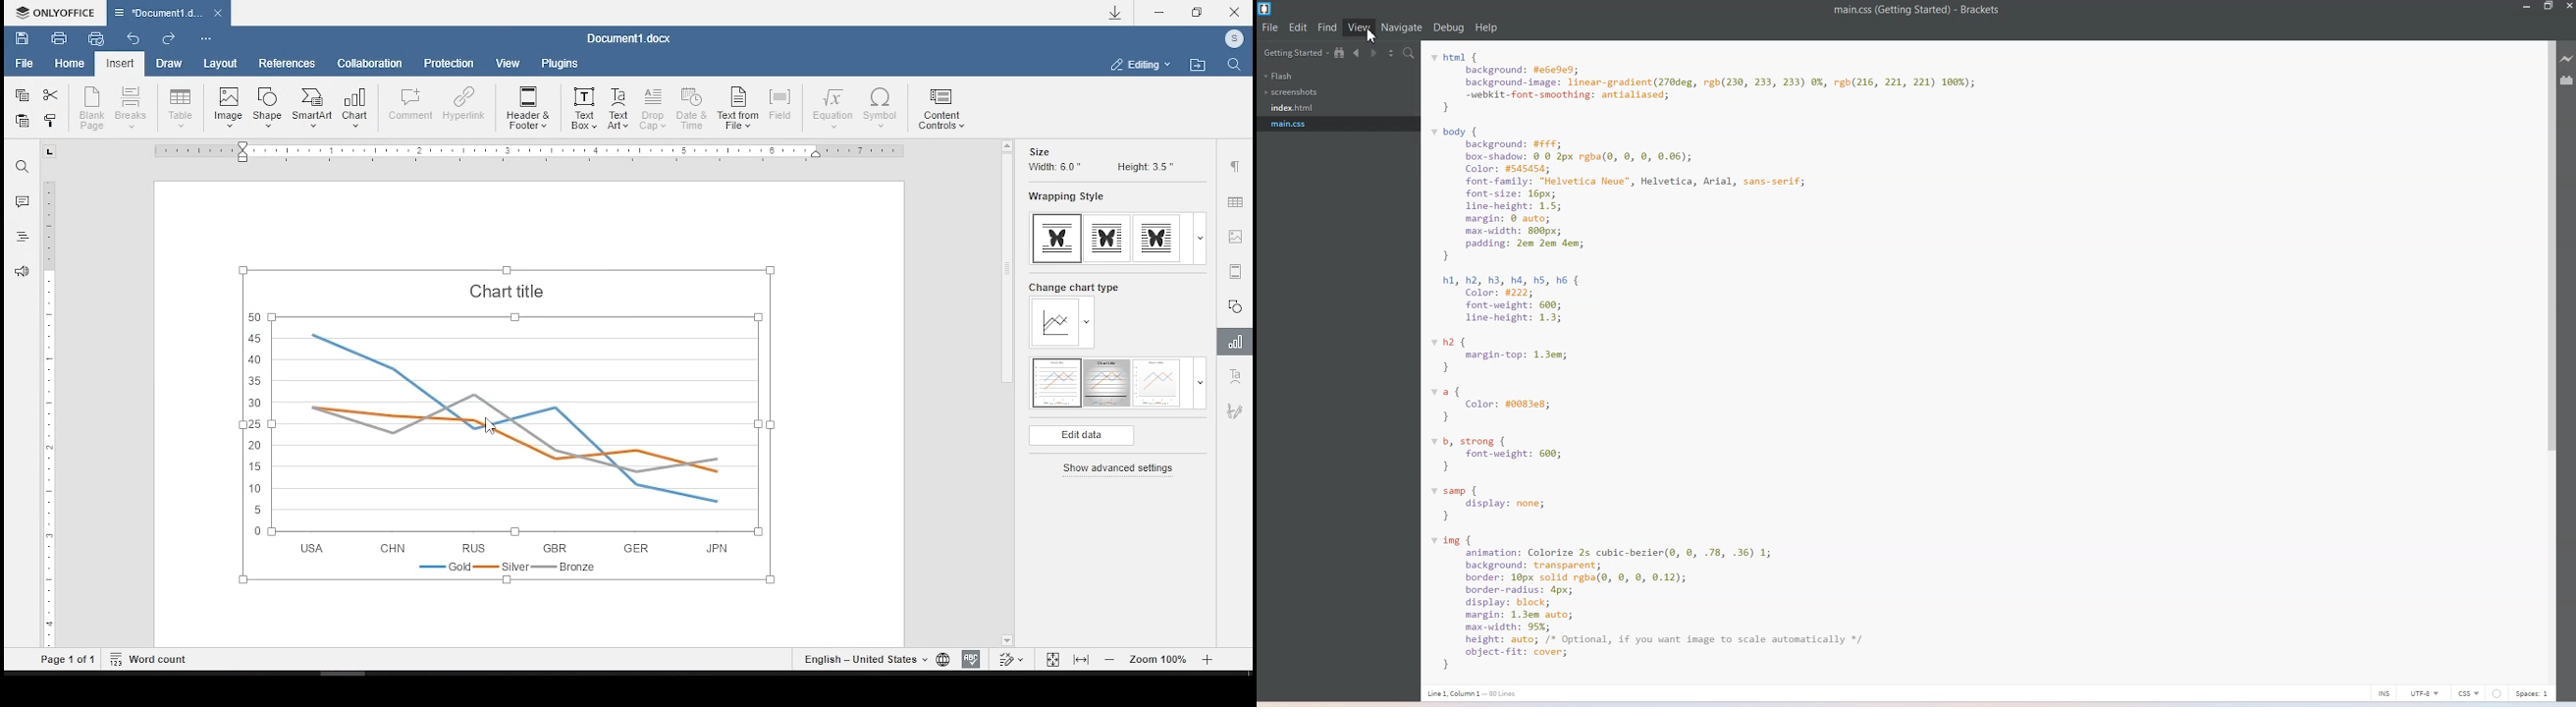 Image resolution: width=2576 pixels, height=728 pixels. What do you see at coordinates (1237, 410) in the screenshot?
I see `signature` at bounding box center [1237, 410].